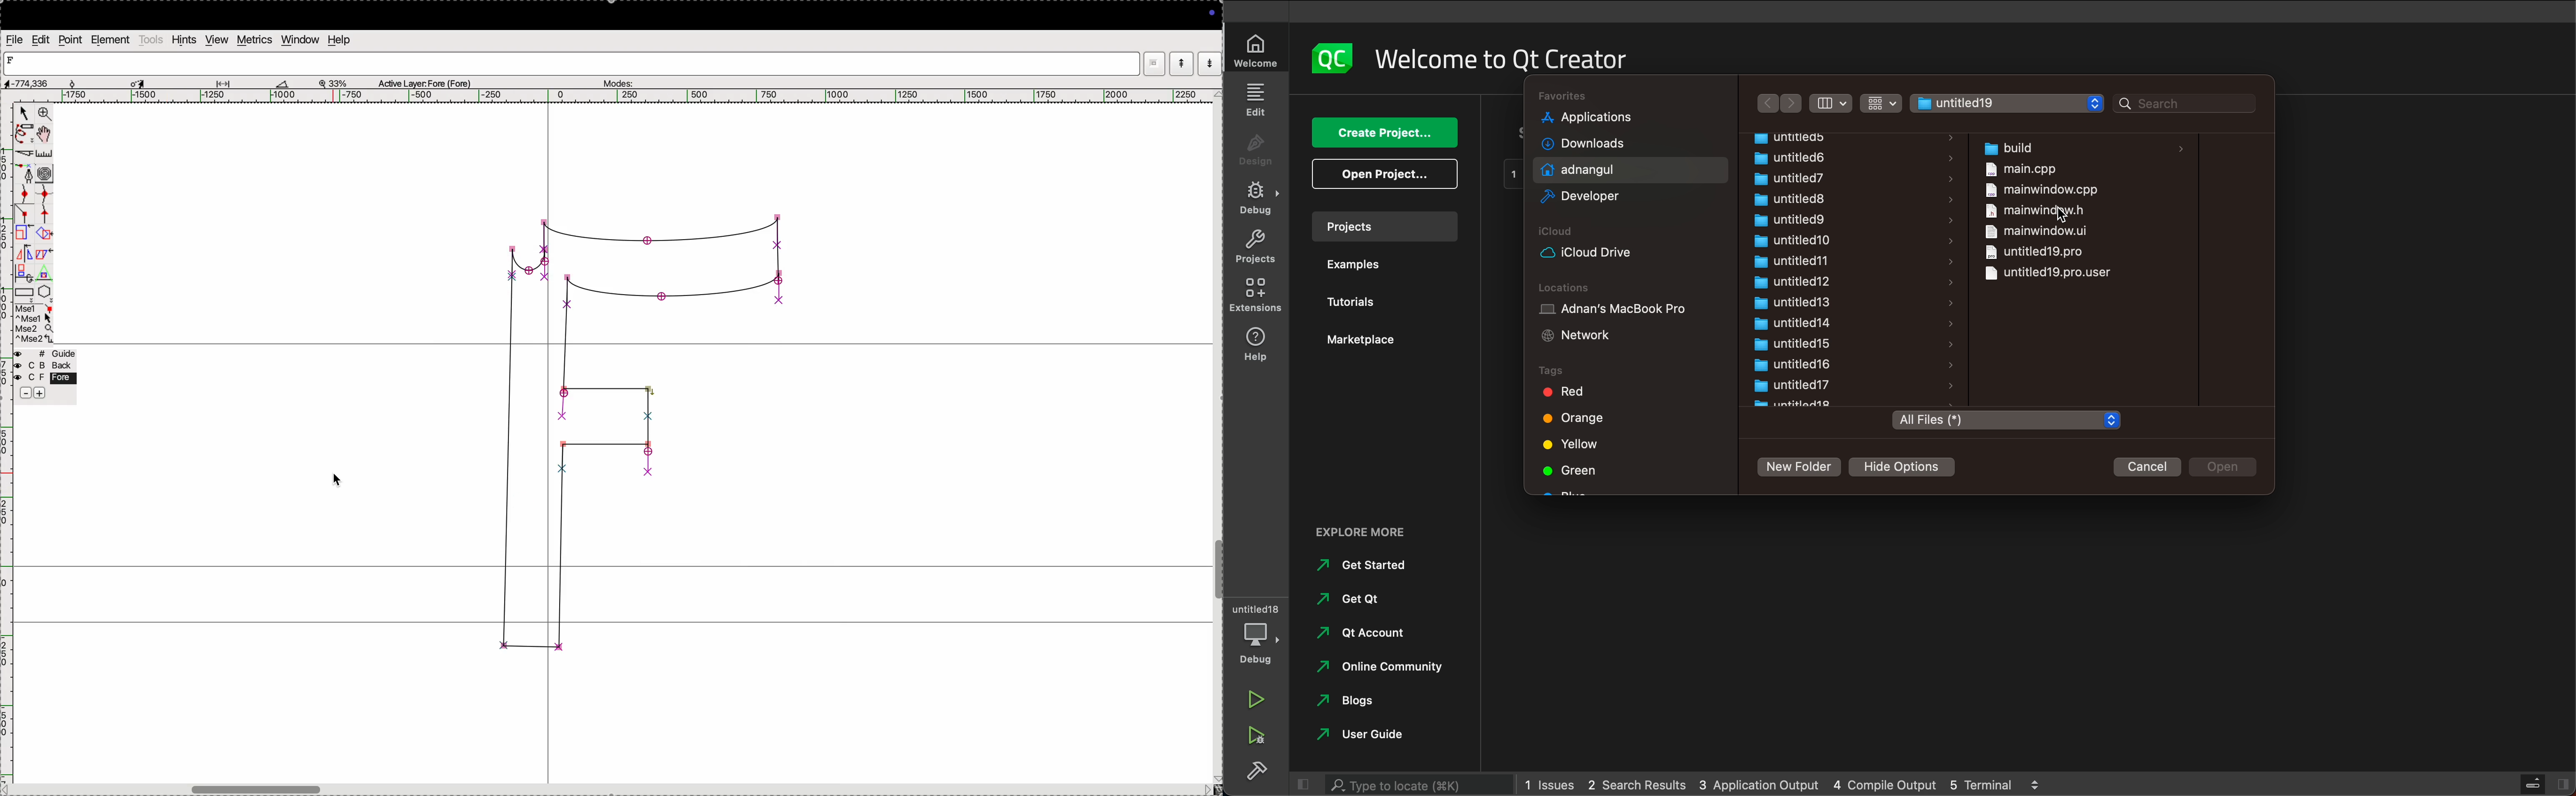 Image resolution: width=2576 pixels, height=812 pixels. I want to click on metrics, so click(255, 40).